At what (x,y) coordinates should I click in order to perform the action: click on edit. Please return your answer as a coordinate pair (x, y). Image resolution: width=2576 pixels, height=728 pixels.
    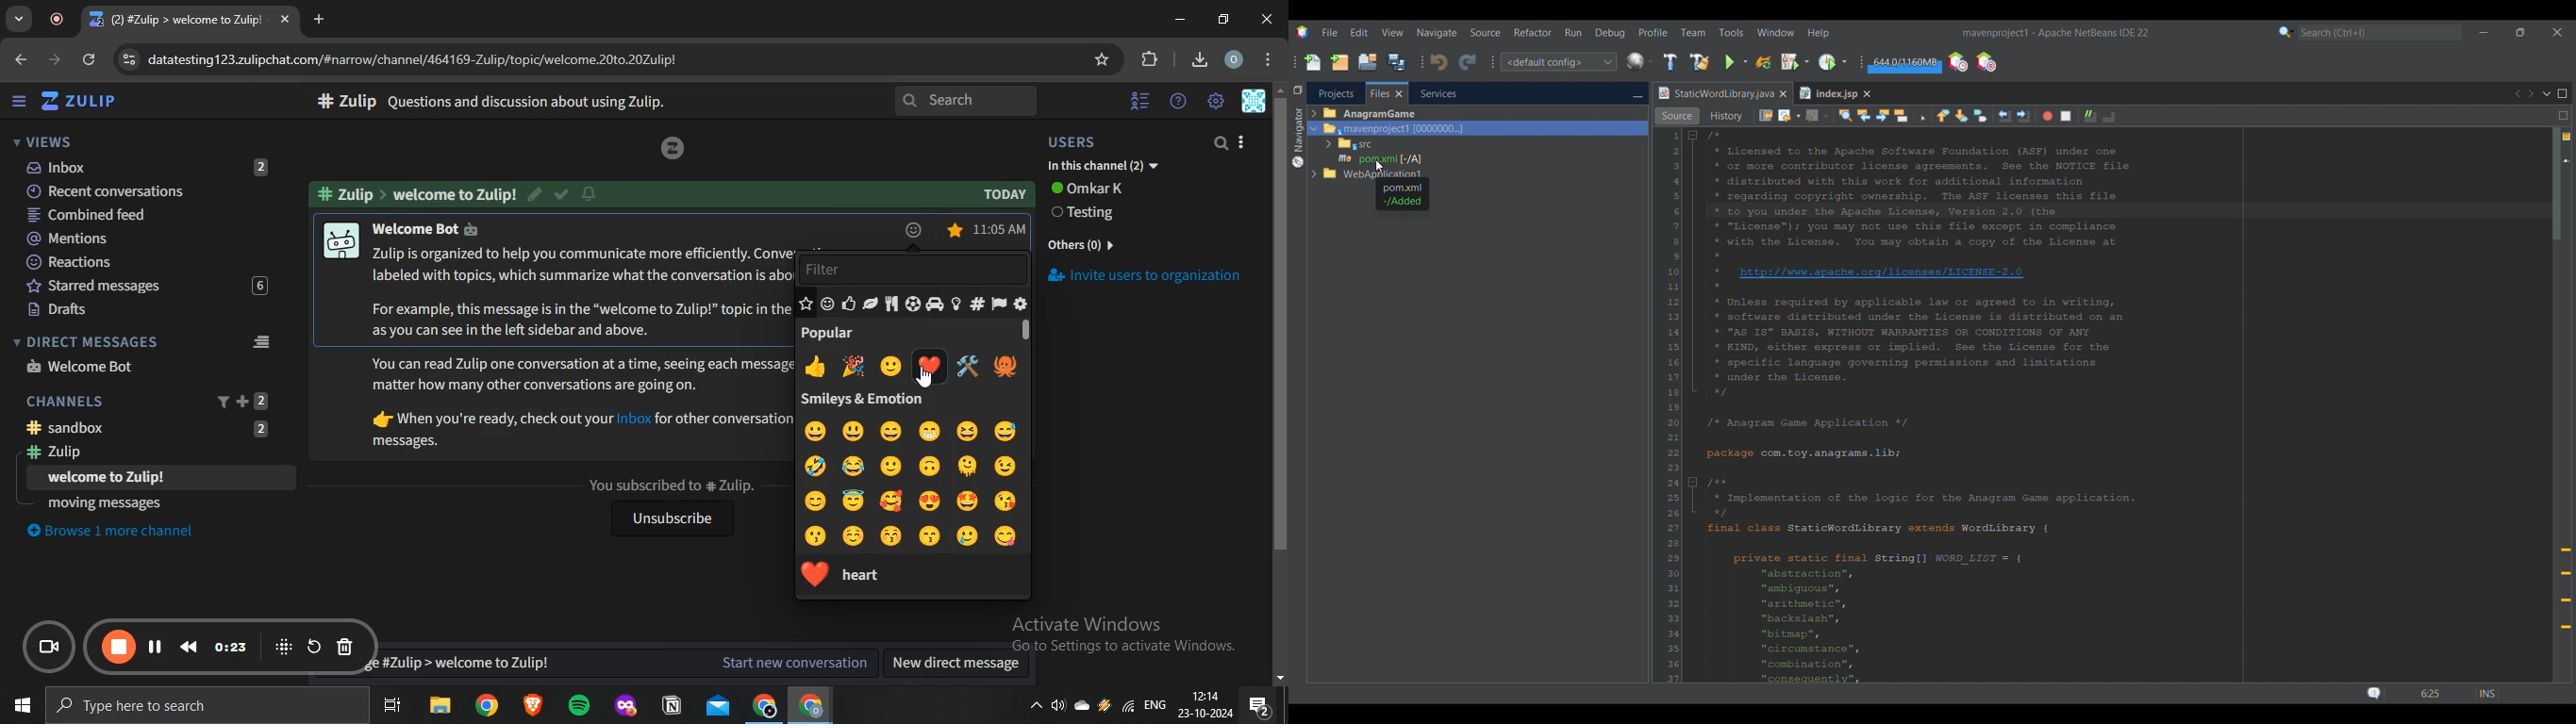
    Looking at the image, I should click on (537, 192).